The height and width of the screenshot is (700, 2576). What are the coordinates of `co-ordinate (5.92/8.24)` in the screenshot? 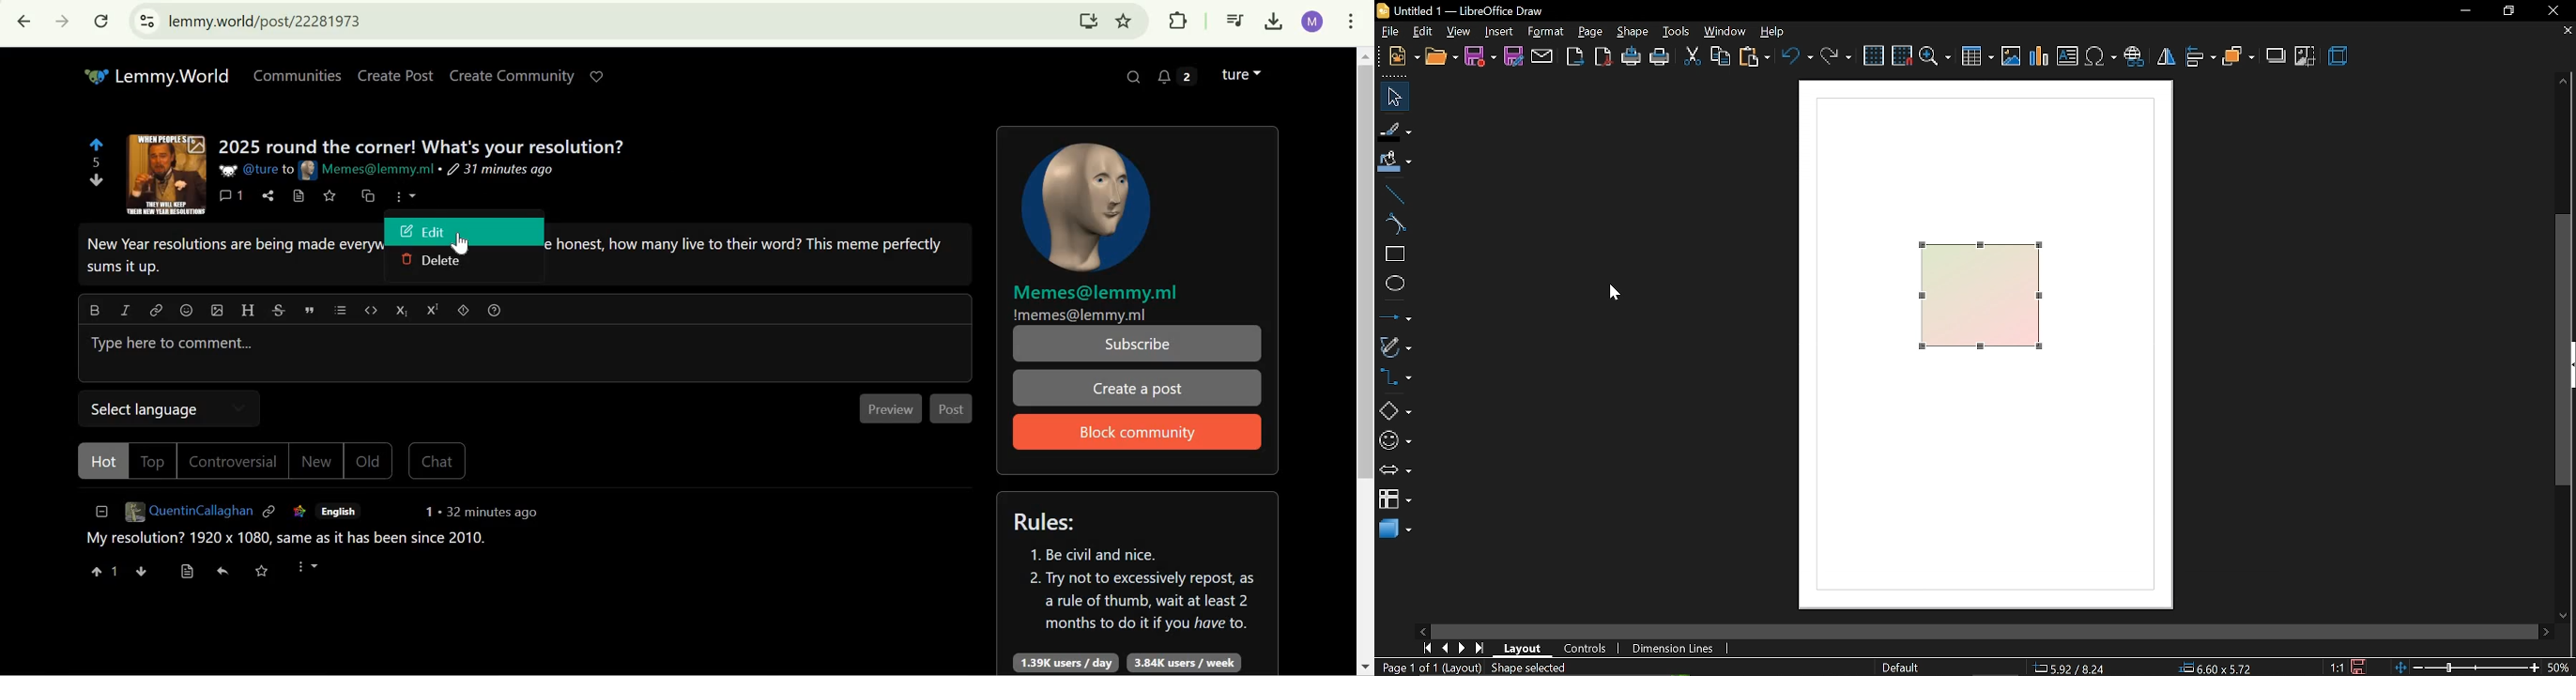 It's located at (2077, 667).